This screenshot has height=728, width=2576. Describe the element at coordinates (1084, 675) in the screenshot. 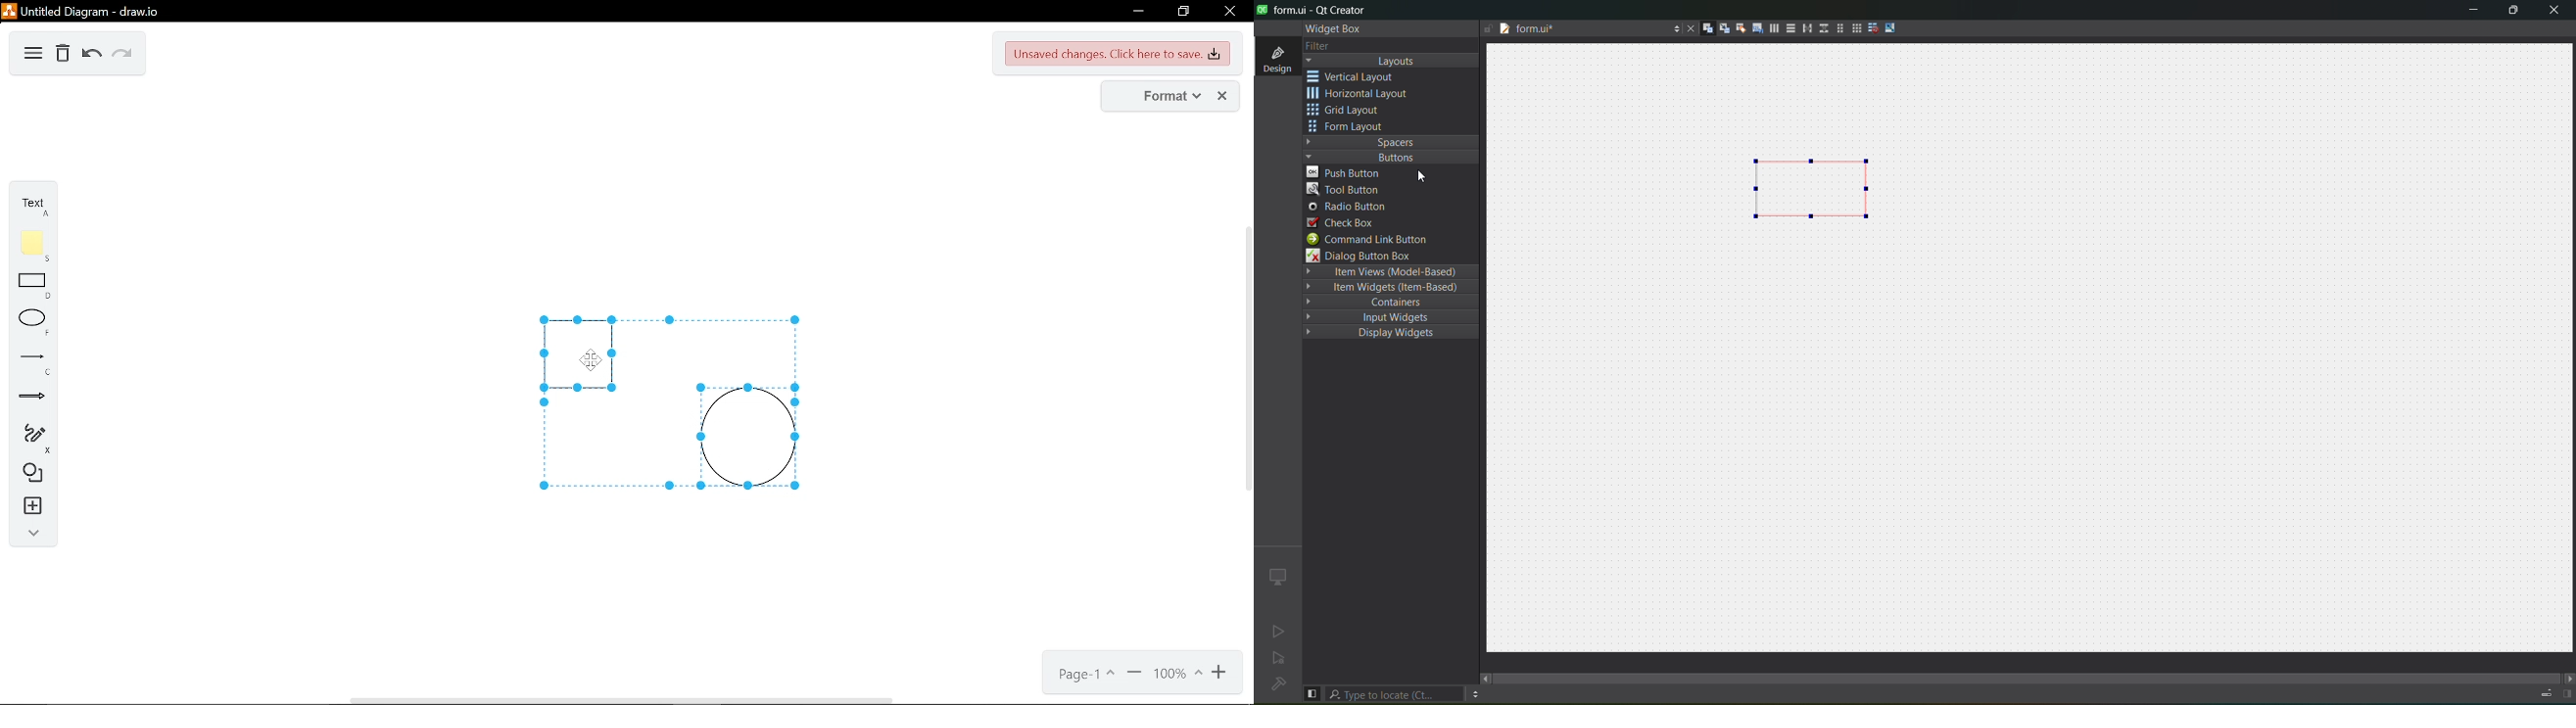

I see `current page` at that location.